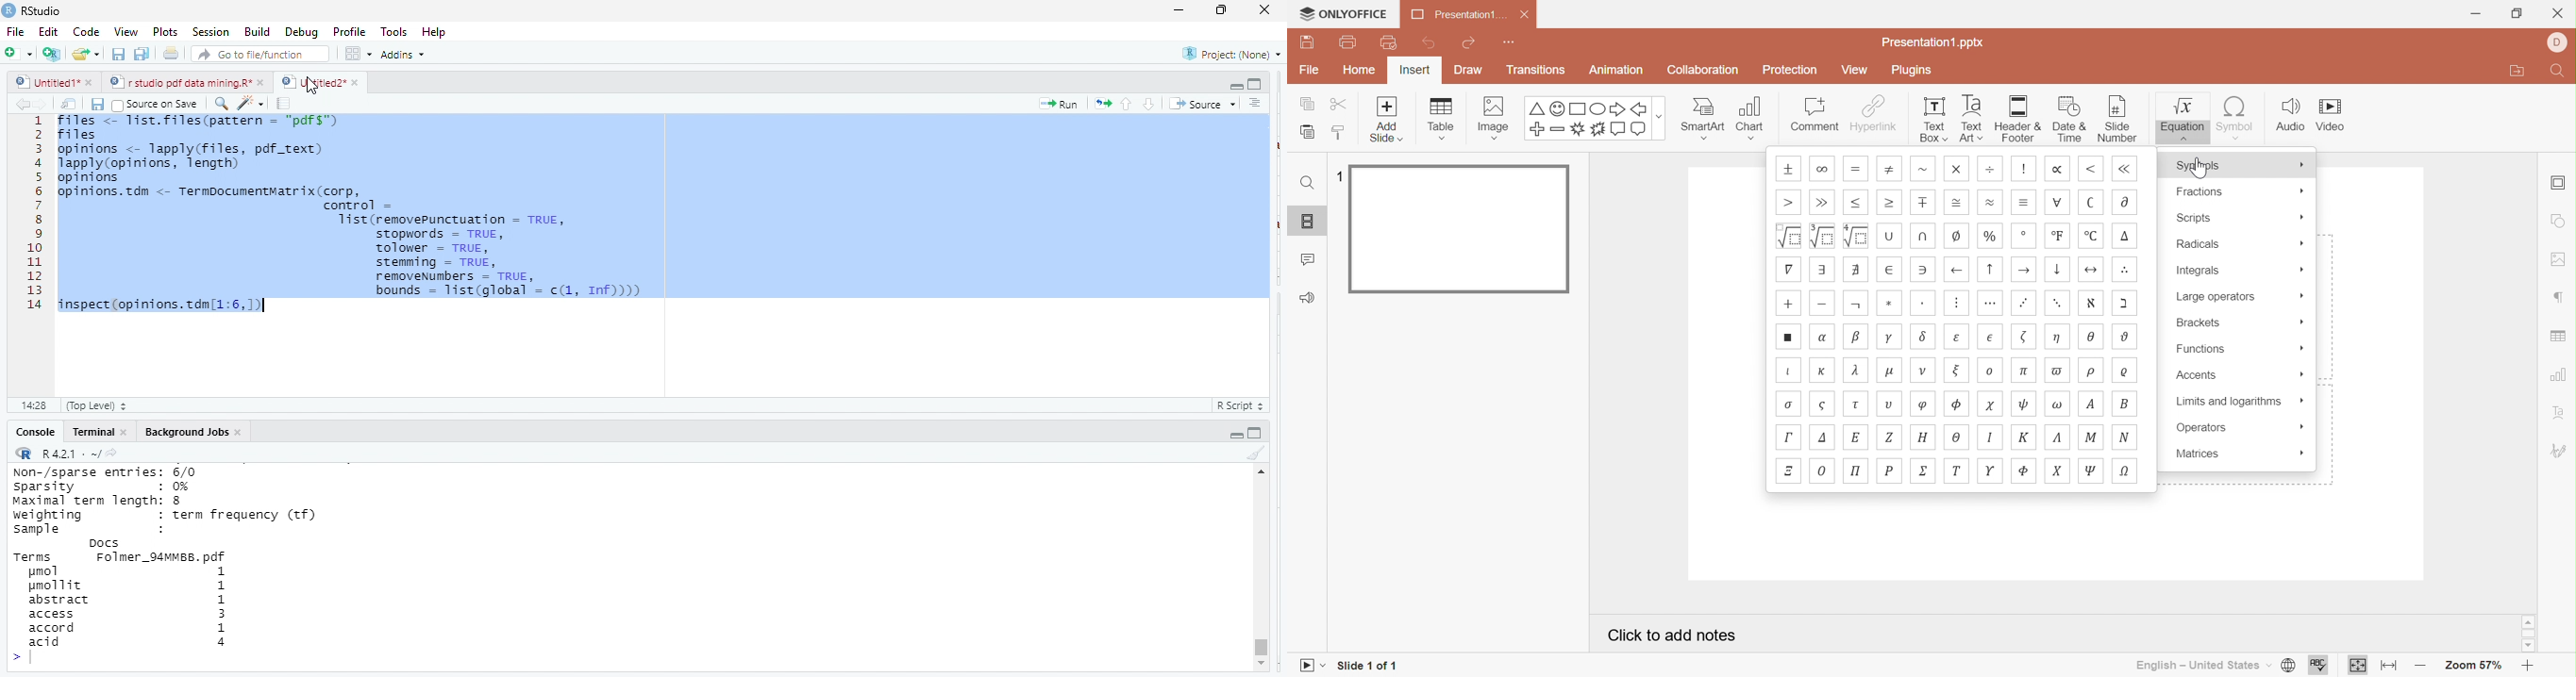  What do you see at coordinates (355, 82) in the screenshot?
I see `close` at bounding box center [355, 82].